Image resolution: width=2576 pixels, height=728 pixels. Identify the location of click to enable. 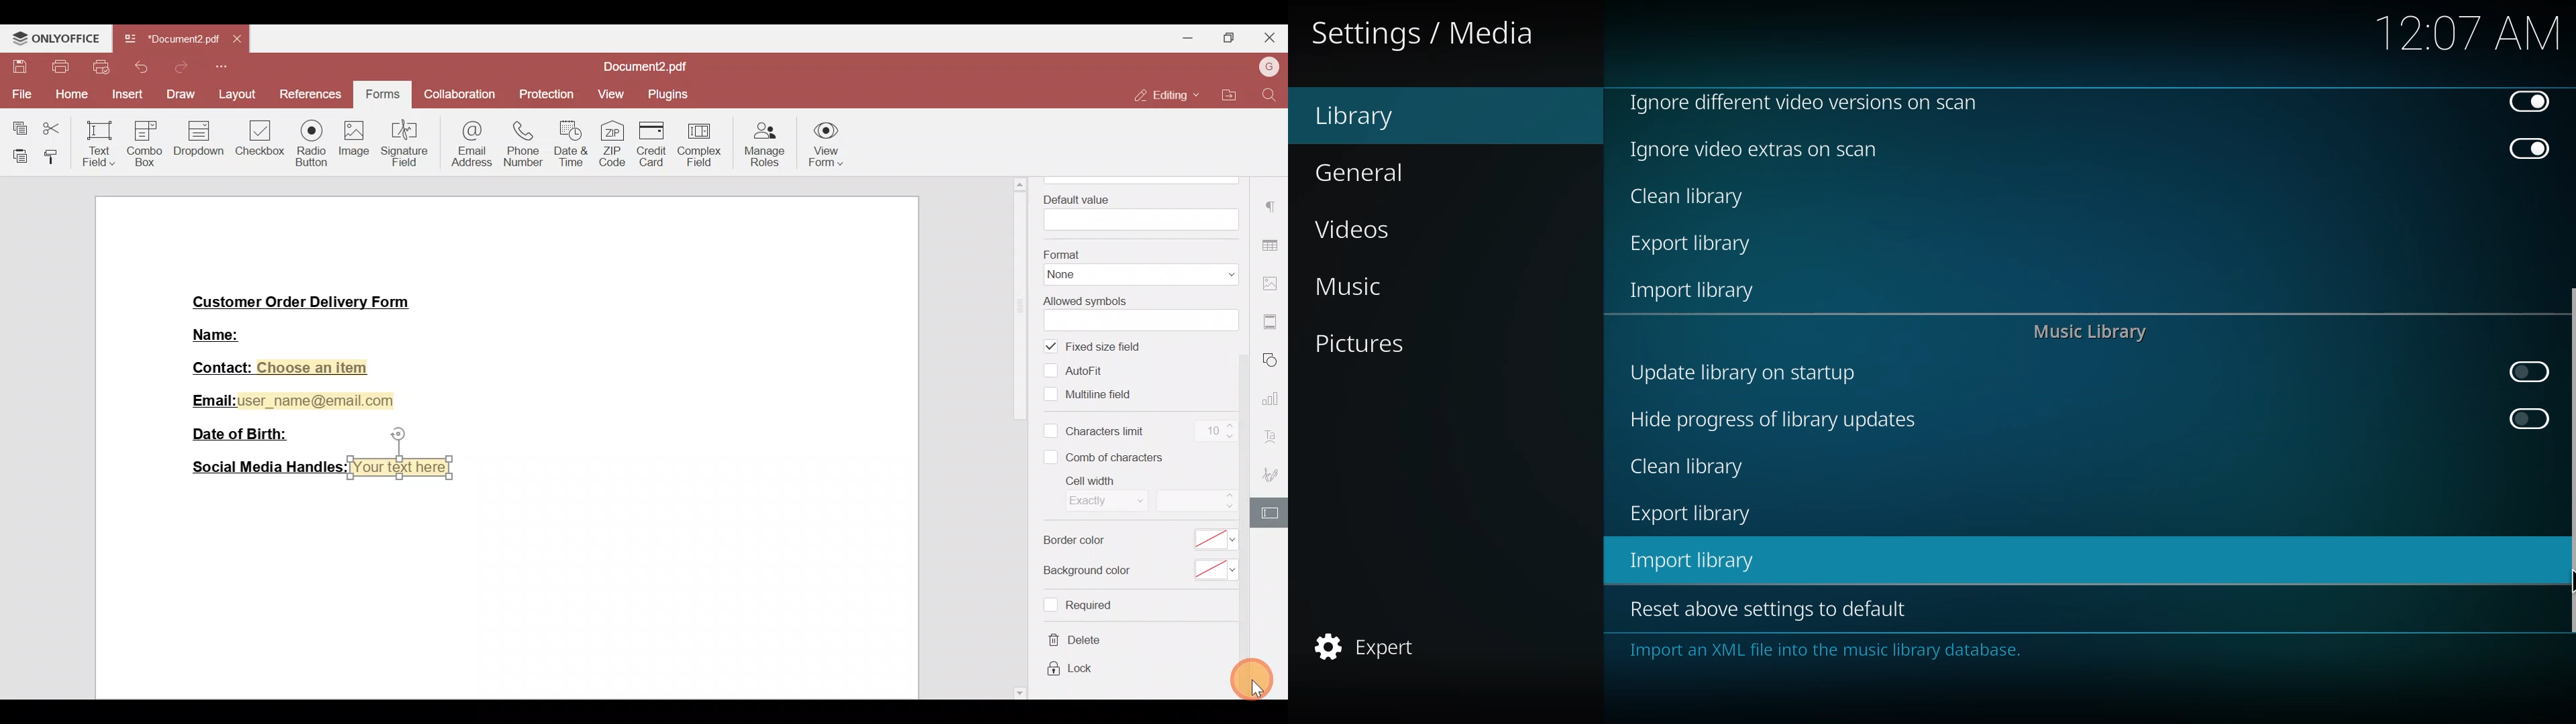
(2528, 419).